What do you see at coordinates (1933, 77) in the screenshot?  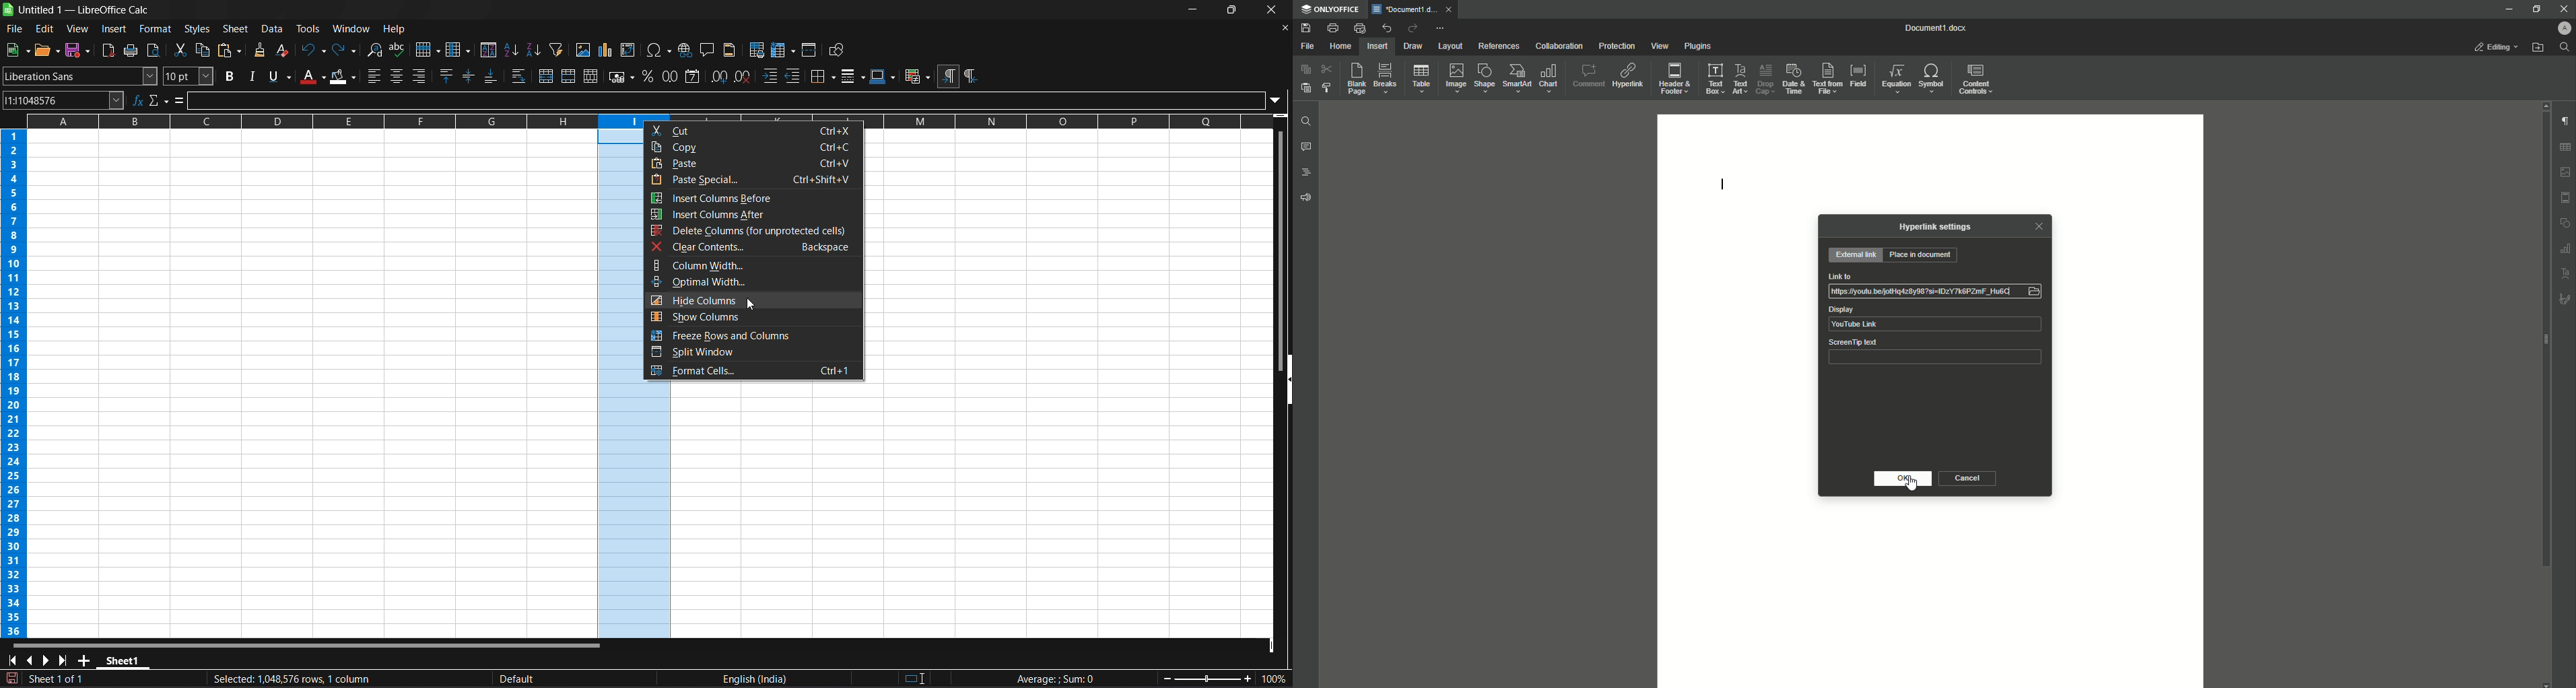 I see `Symbol` at bounding box center [1933, 77].